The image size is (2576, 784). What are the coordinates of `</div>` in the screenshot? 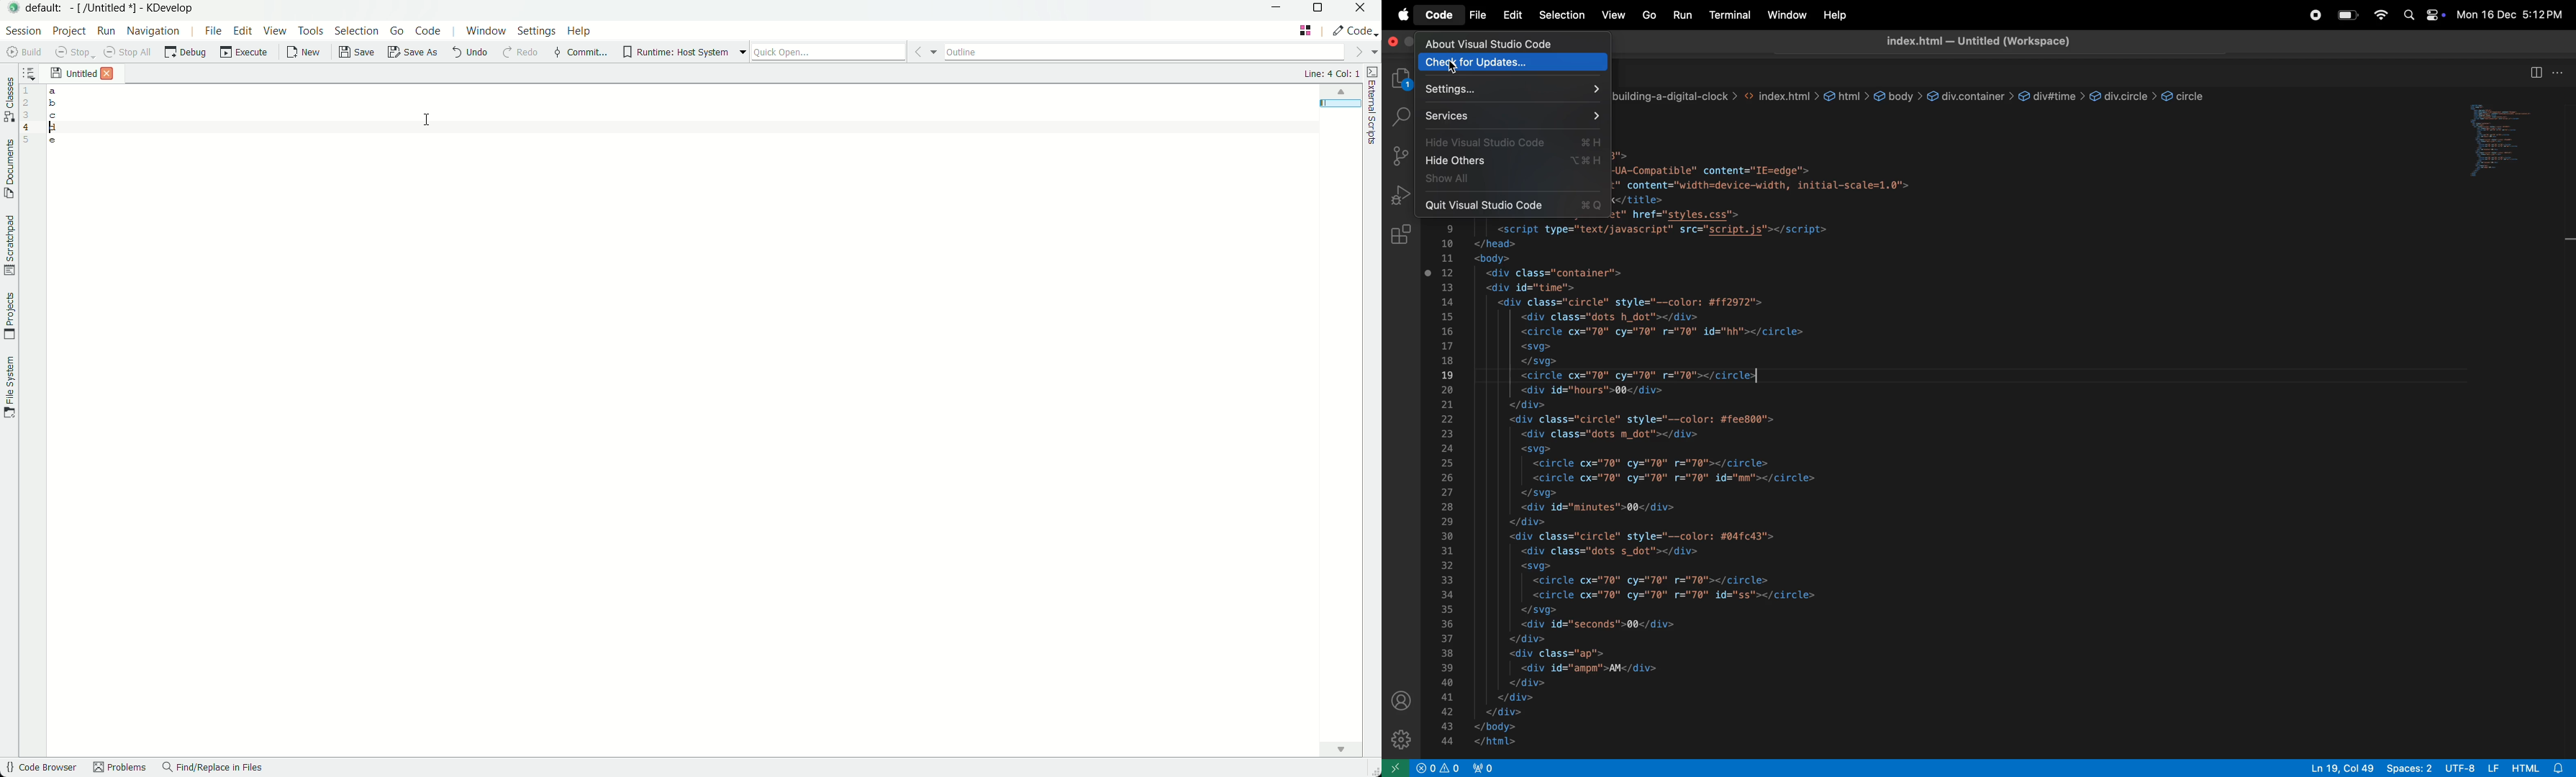 It's located at (1526, 683).